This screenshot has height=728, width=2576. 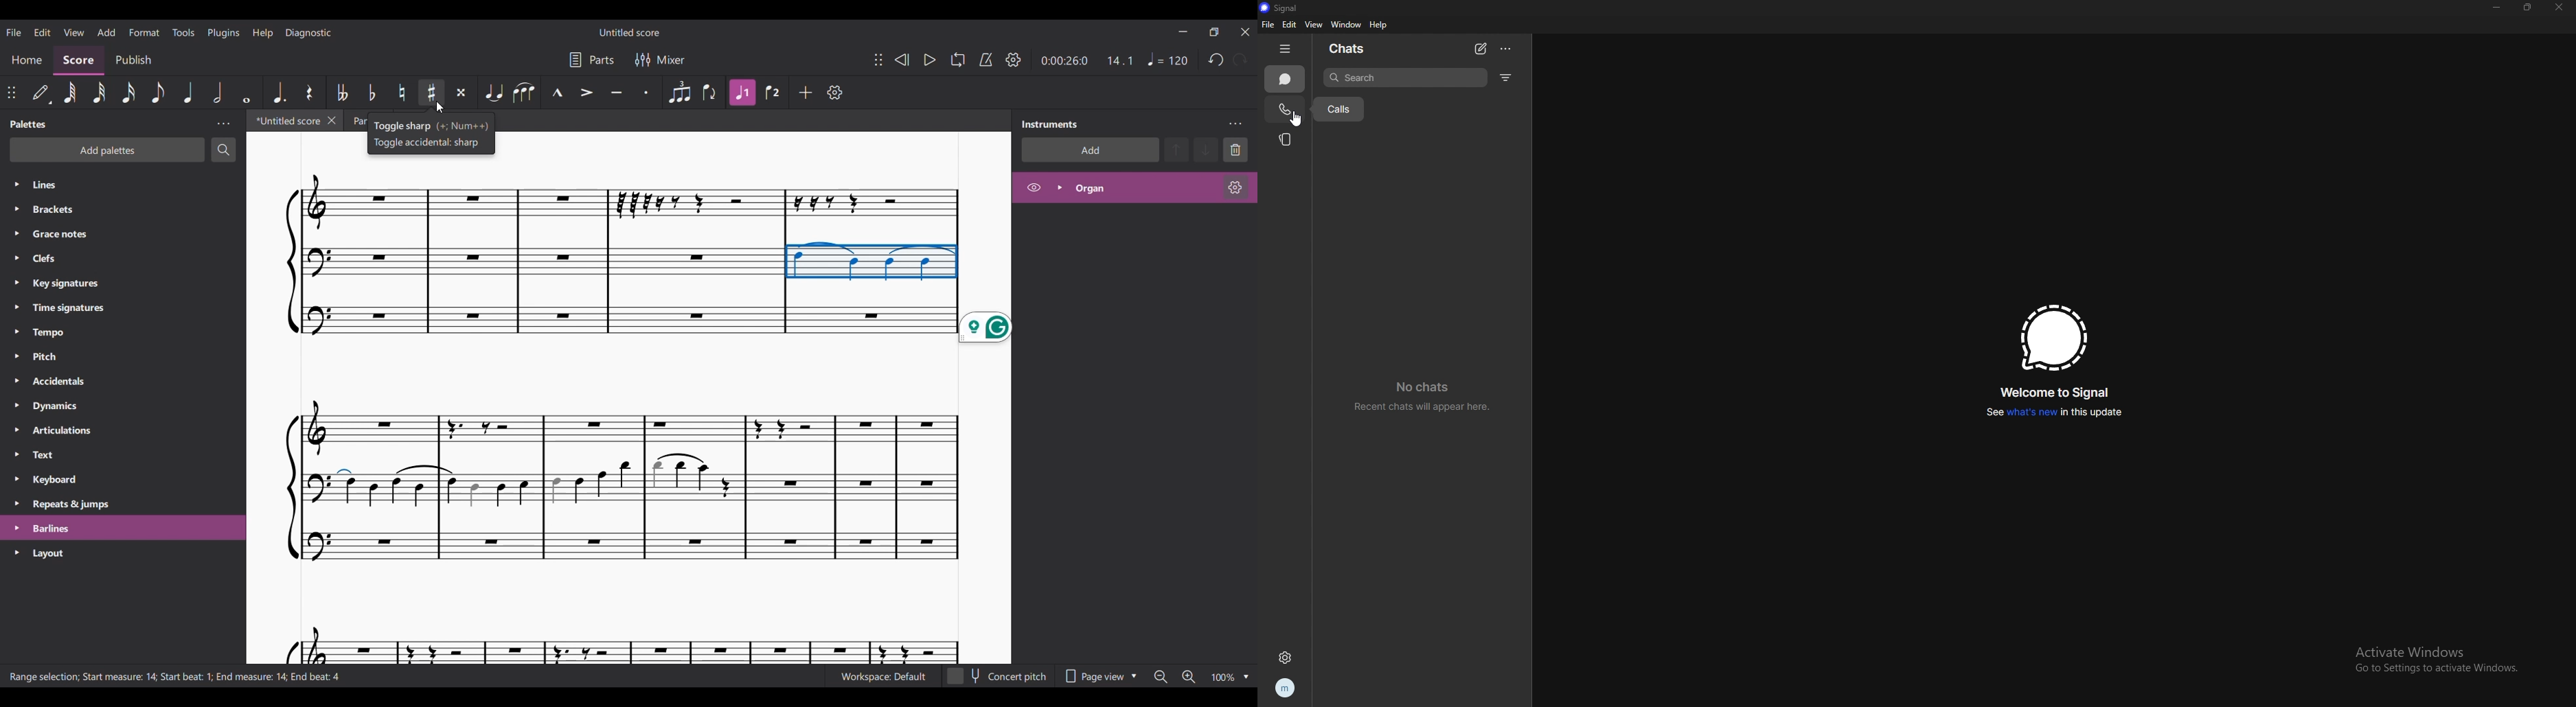 I want to click on view, so click(x=1316, y=24).